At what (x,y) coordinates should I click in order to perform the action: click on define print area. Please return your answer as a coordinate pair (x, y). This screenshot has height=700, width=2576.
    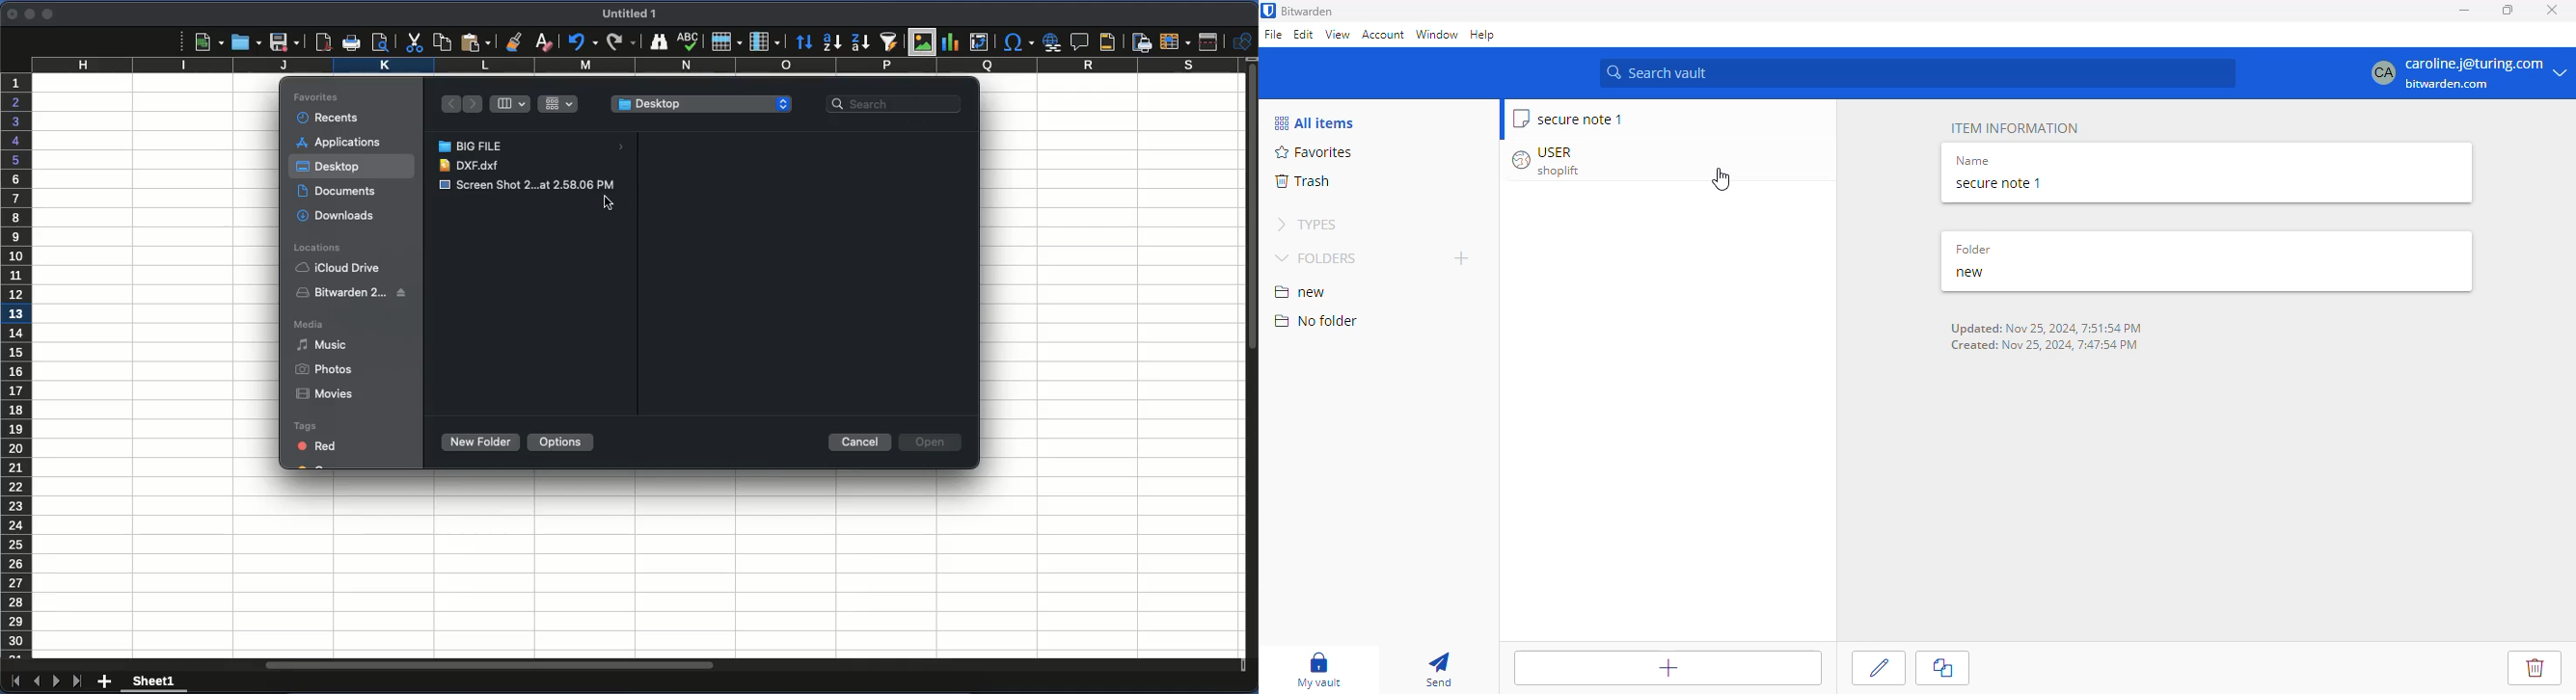
    Looking at the image, I should click on (1141, 43).